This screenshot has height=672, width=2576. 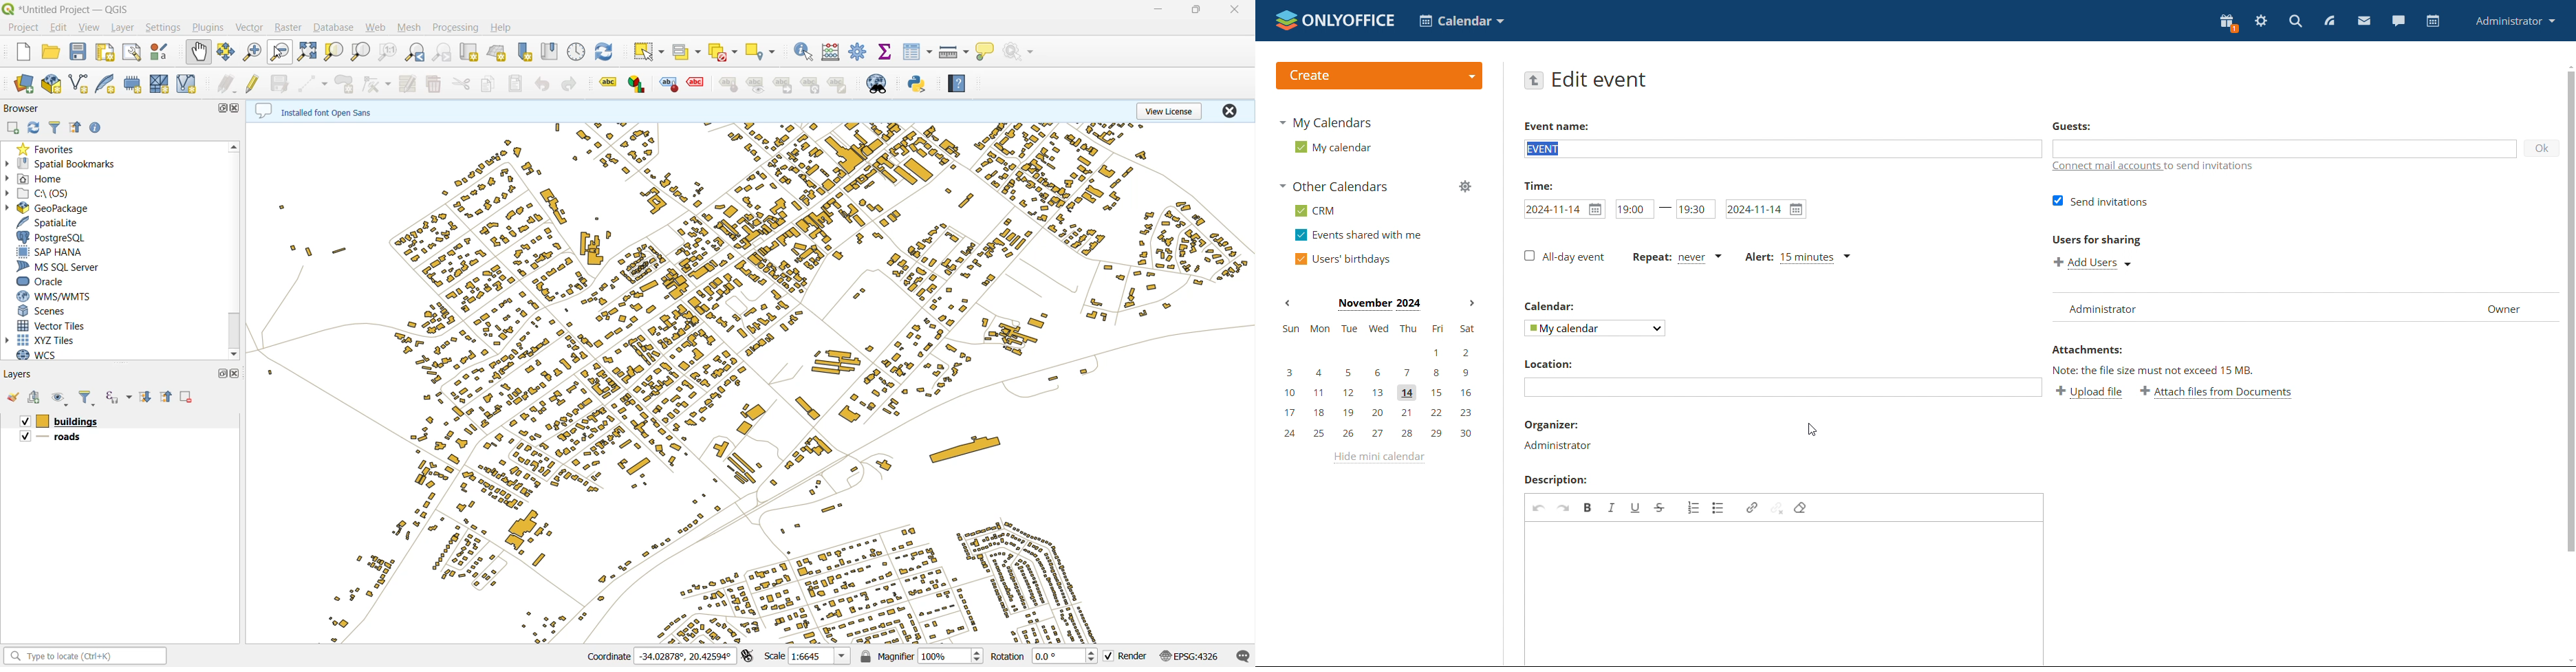 What do you see at coordinates (1612, 507) in the screenshot?
I see `italics` at bounding box center [1612, 507].